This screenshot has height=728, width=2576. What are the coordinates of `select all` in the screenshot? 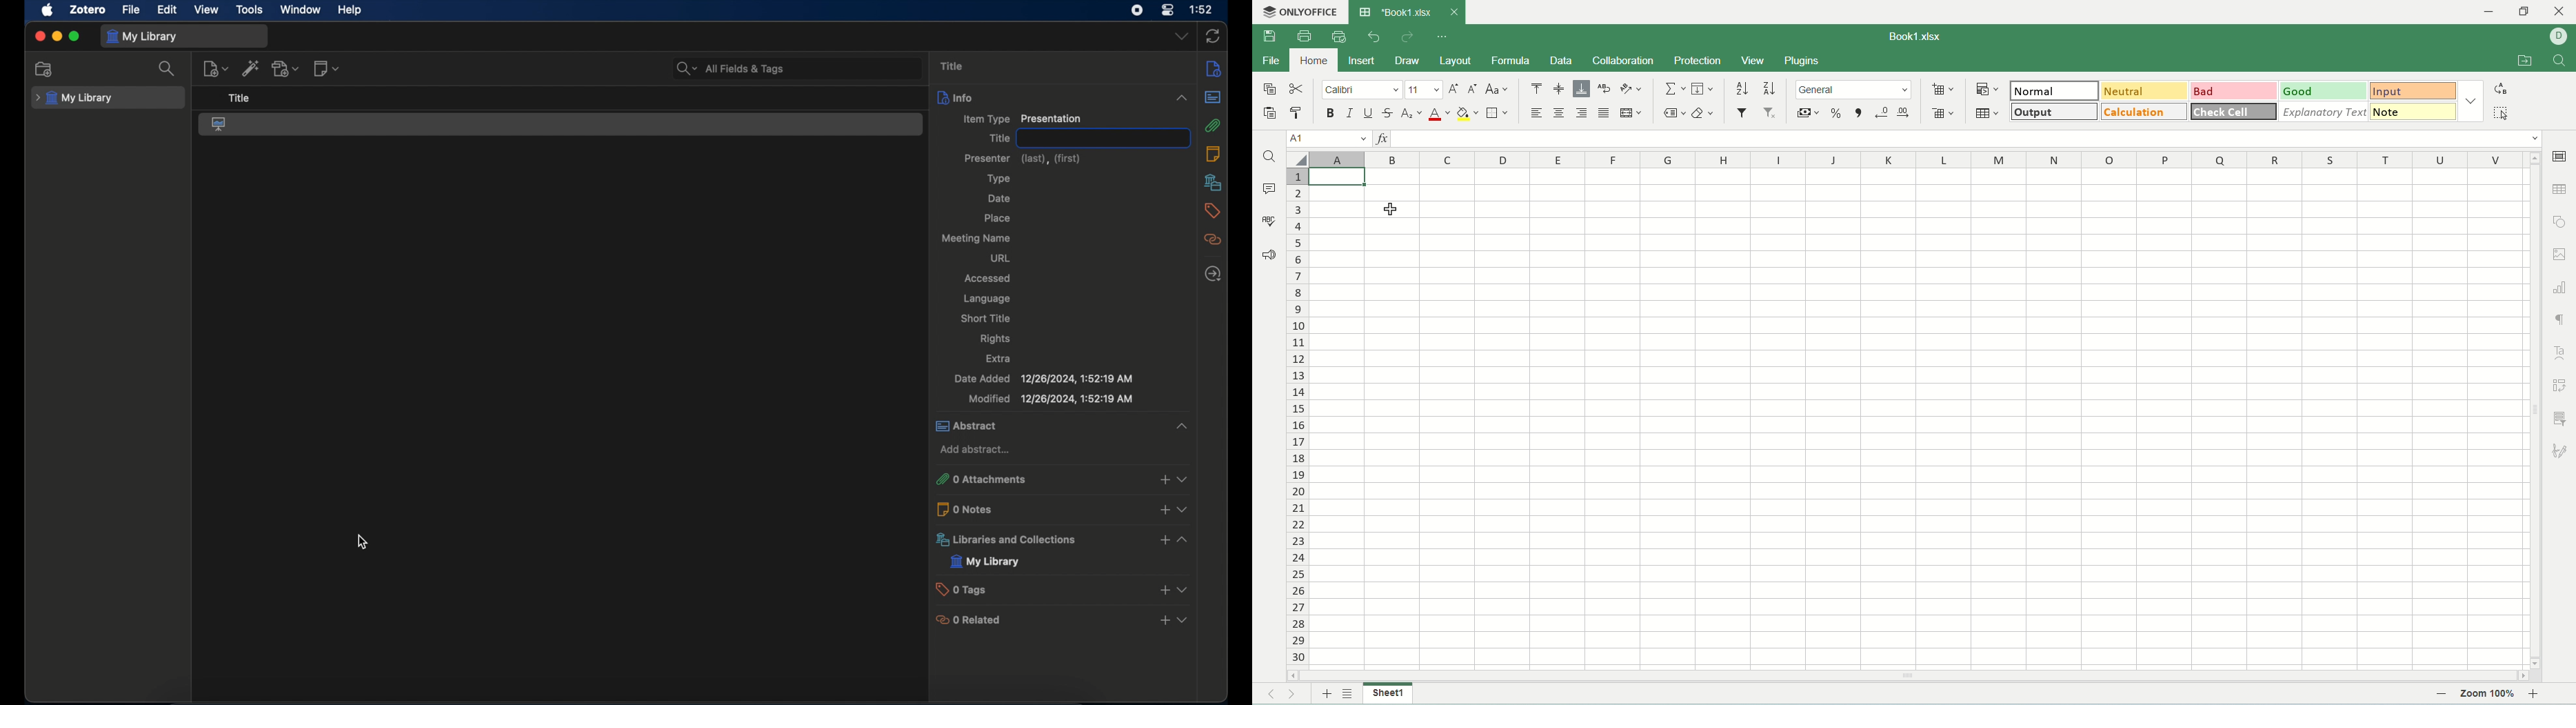 It's located at (1298, 160).